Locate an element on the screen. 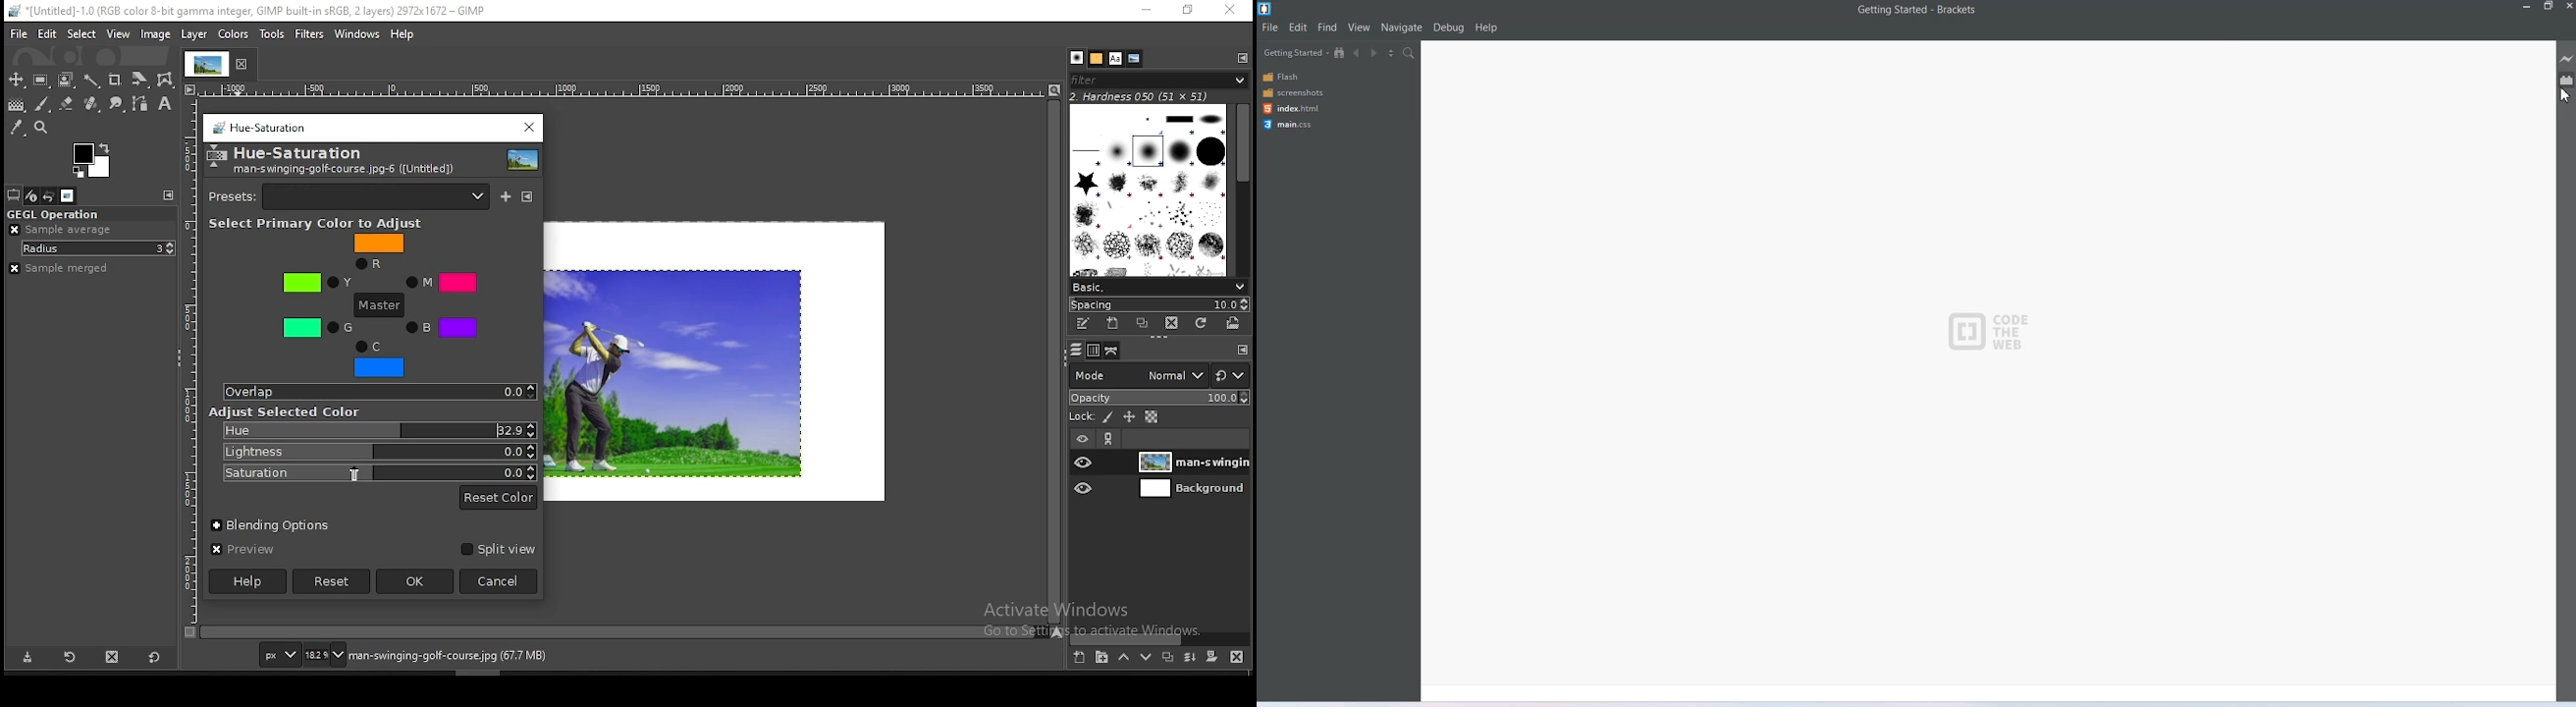 This screenshot has width=2576, height=728. new layer group is located at coordinates (1078, 658).